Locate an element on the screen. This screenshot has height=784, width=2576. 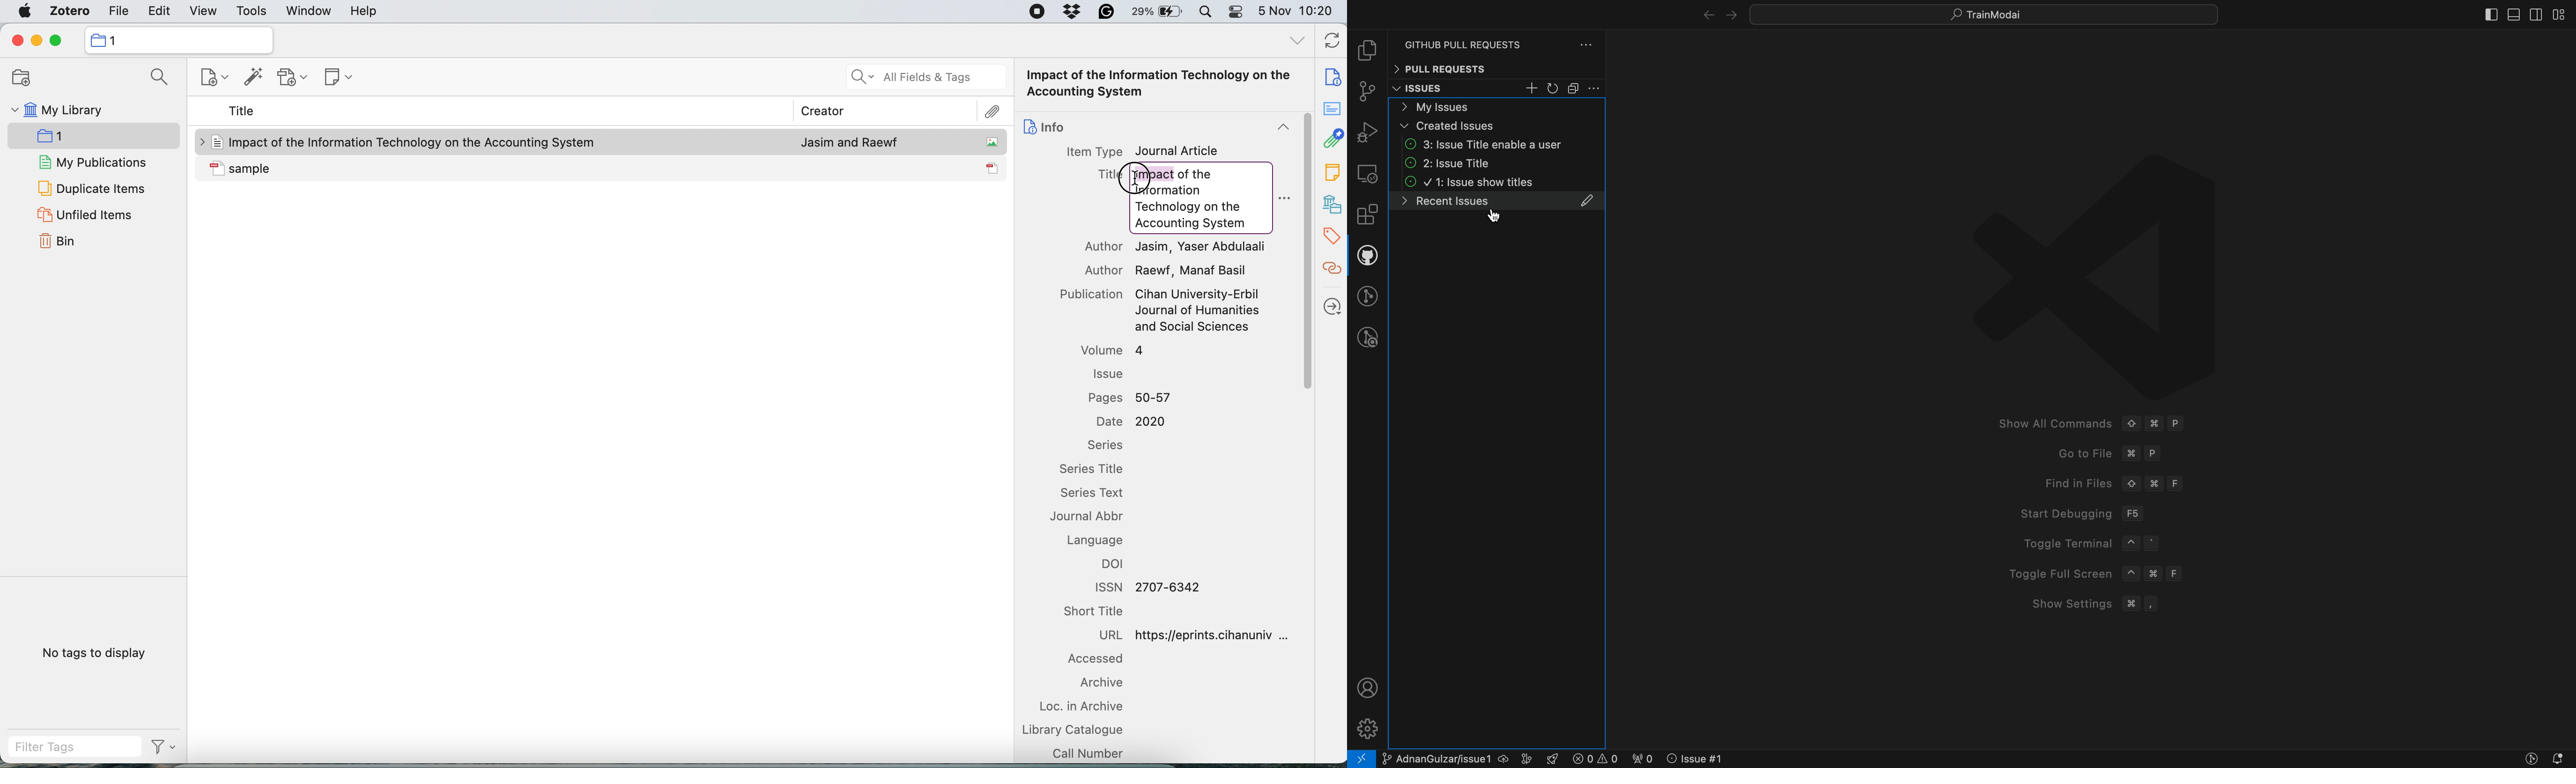
Item Type Journal Article is located at coordinates (1141, 151).